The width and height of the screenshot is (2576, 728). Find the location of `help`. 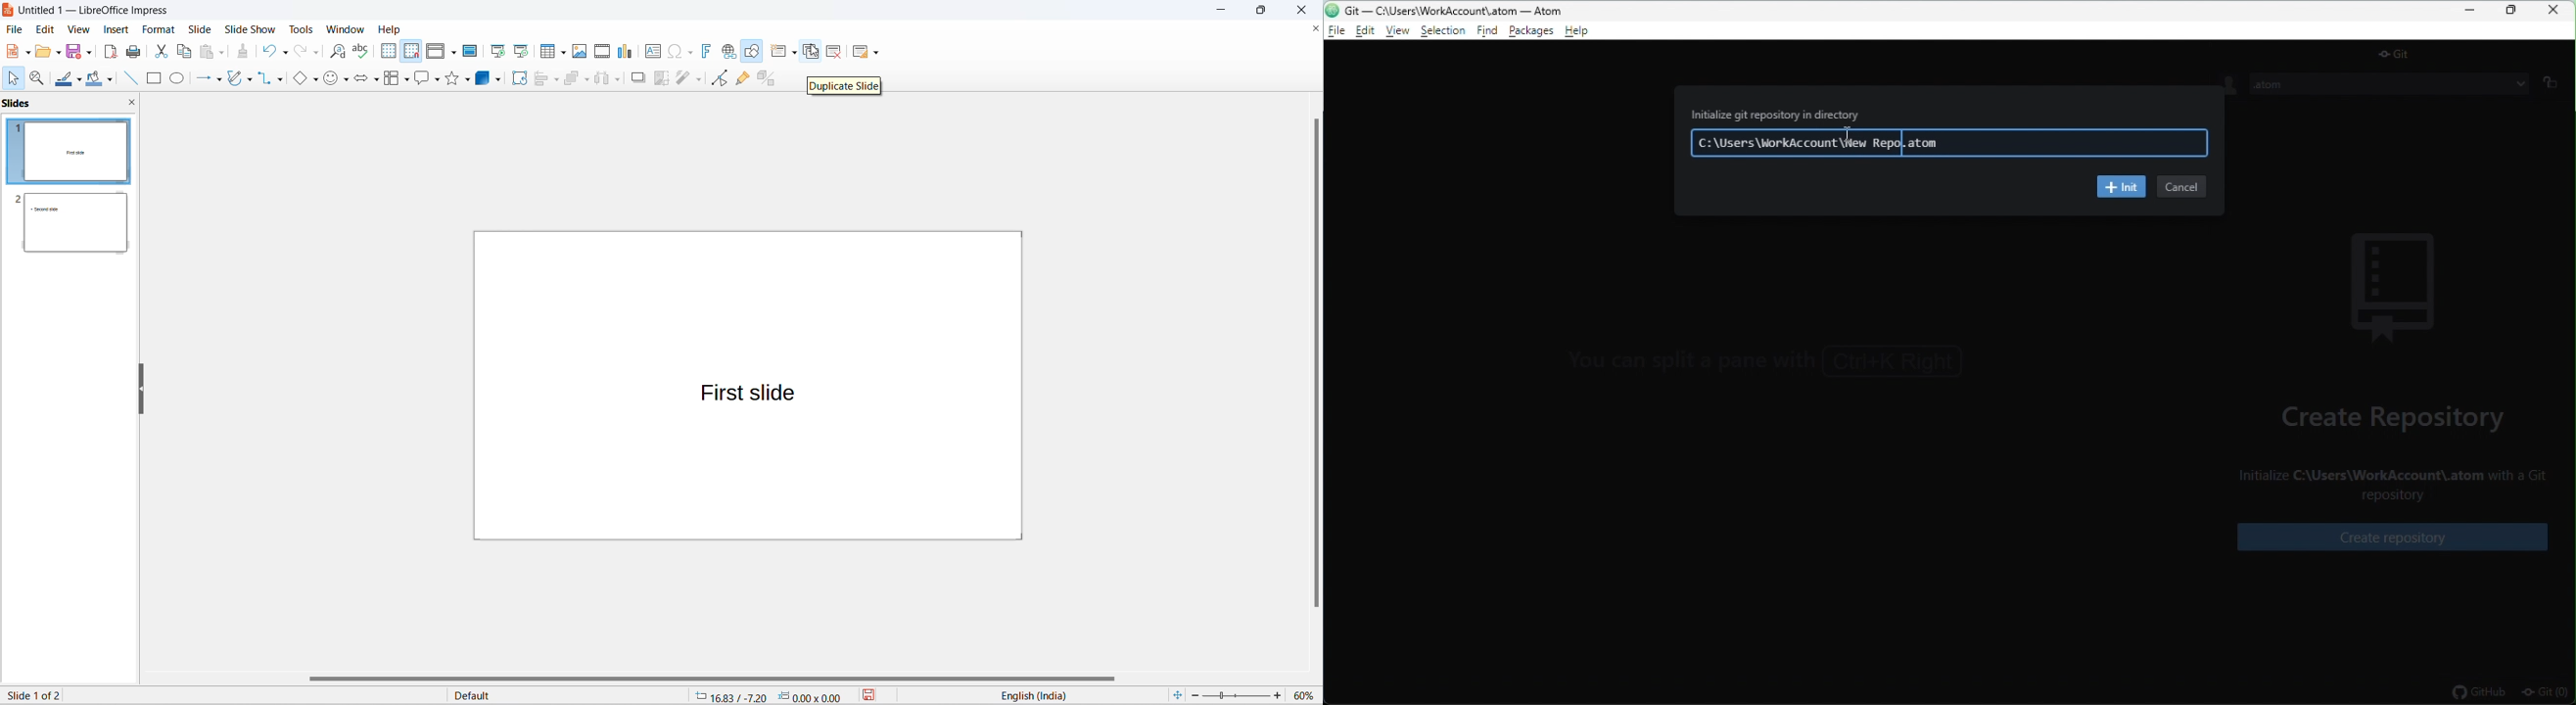

help is located at coordinates (1577, 31).